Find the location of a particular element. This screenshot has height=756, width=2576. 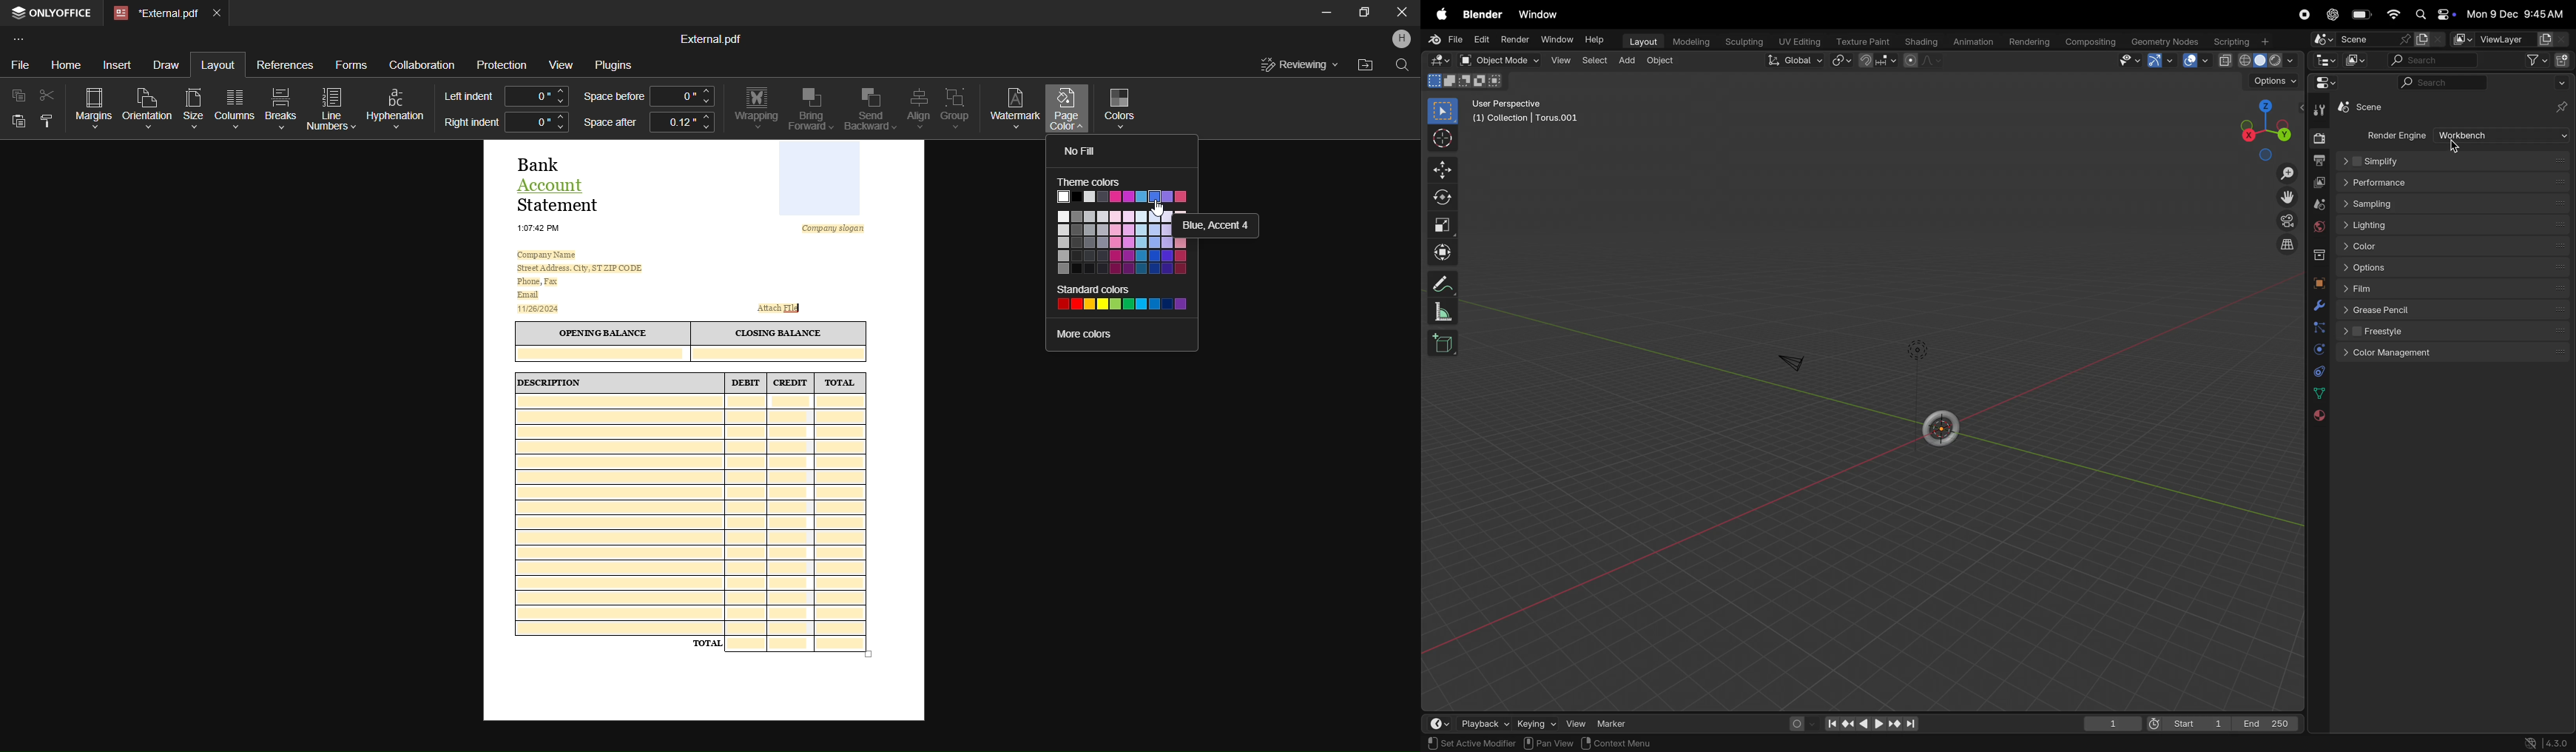

tools is located at coordinates (2320, 110).